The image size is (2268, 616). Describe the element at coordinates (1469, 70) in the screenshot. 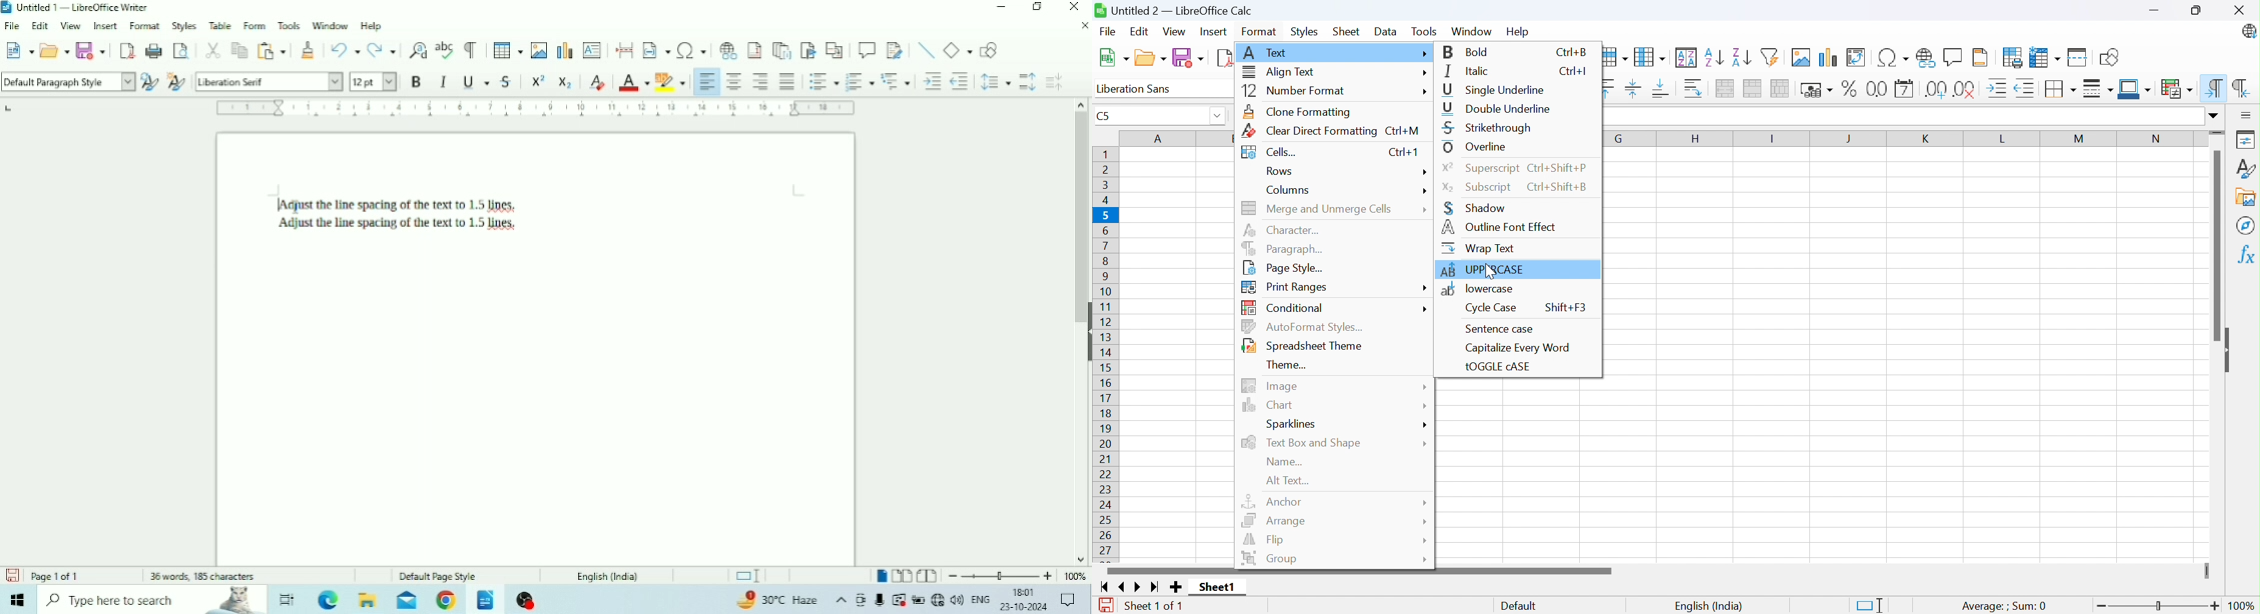

I see `Italic` at that location.